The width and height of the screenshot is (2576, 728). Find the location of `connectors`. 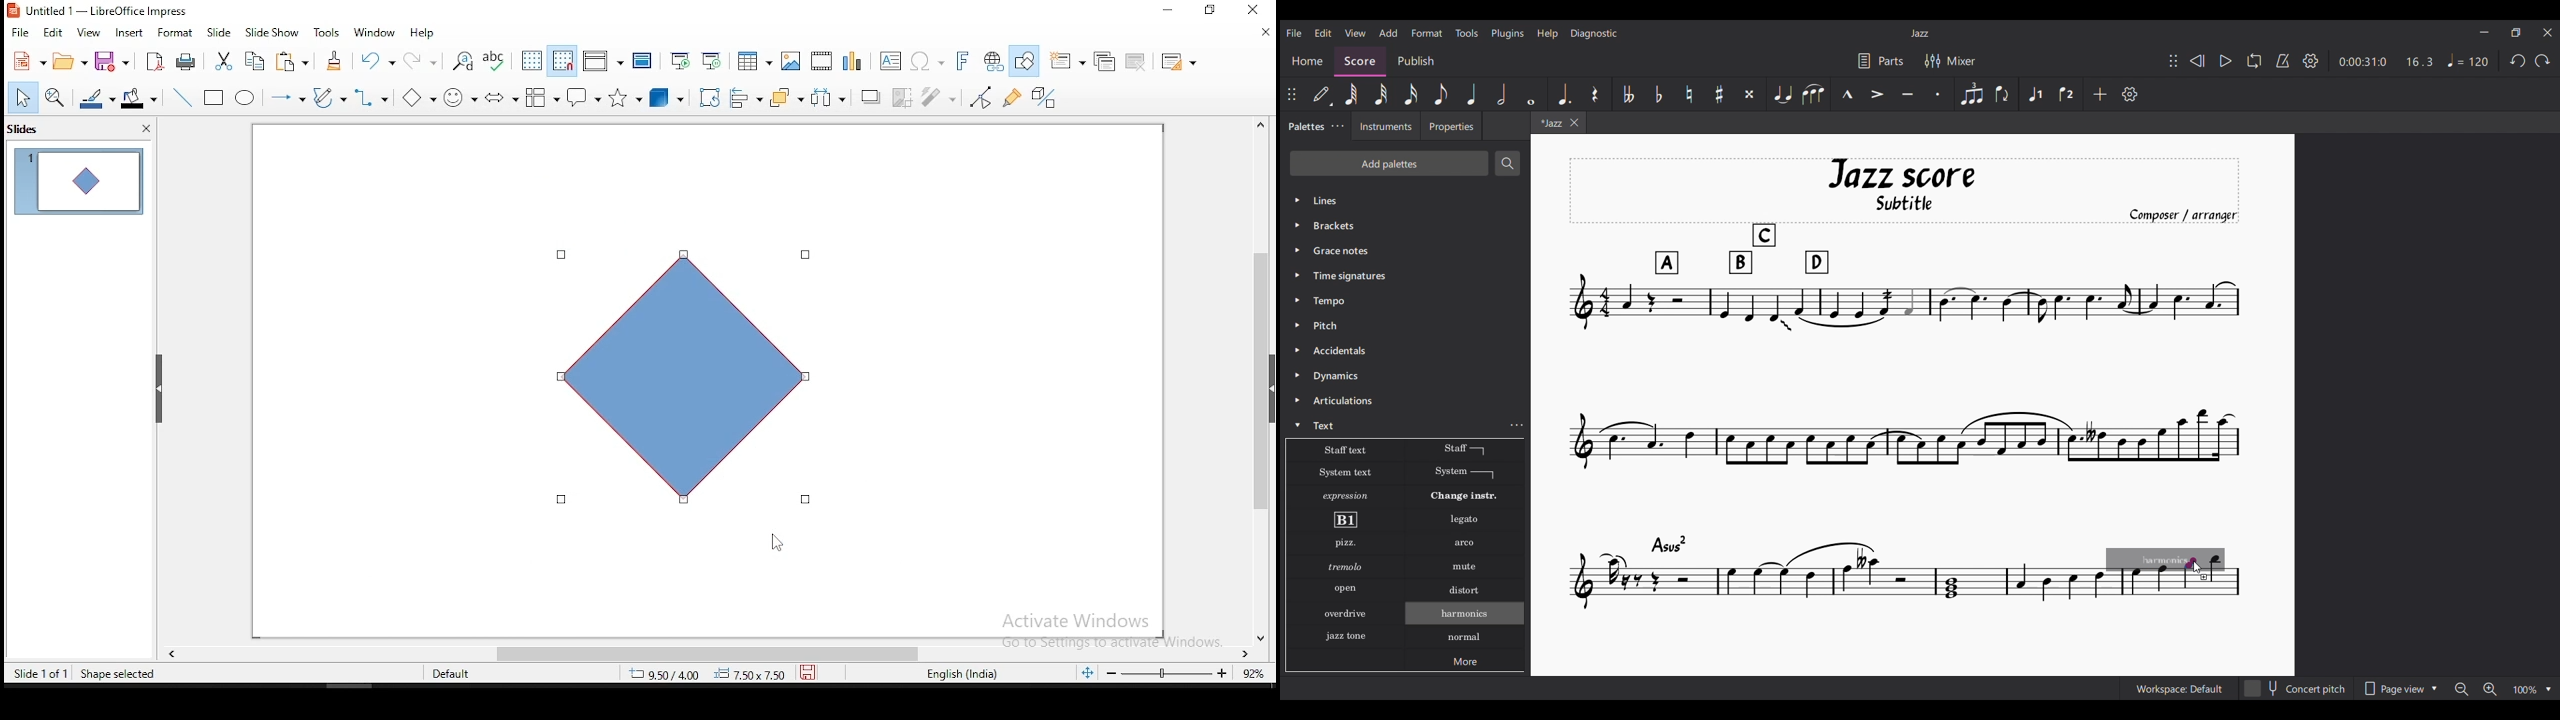

connectors is located at coordinates (373, 99).